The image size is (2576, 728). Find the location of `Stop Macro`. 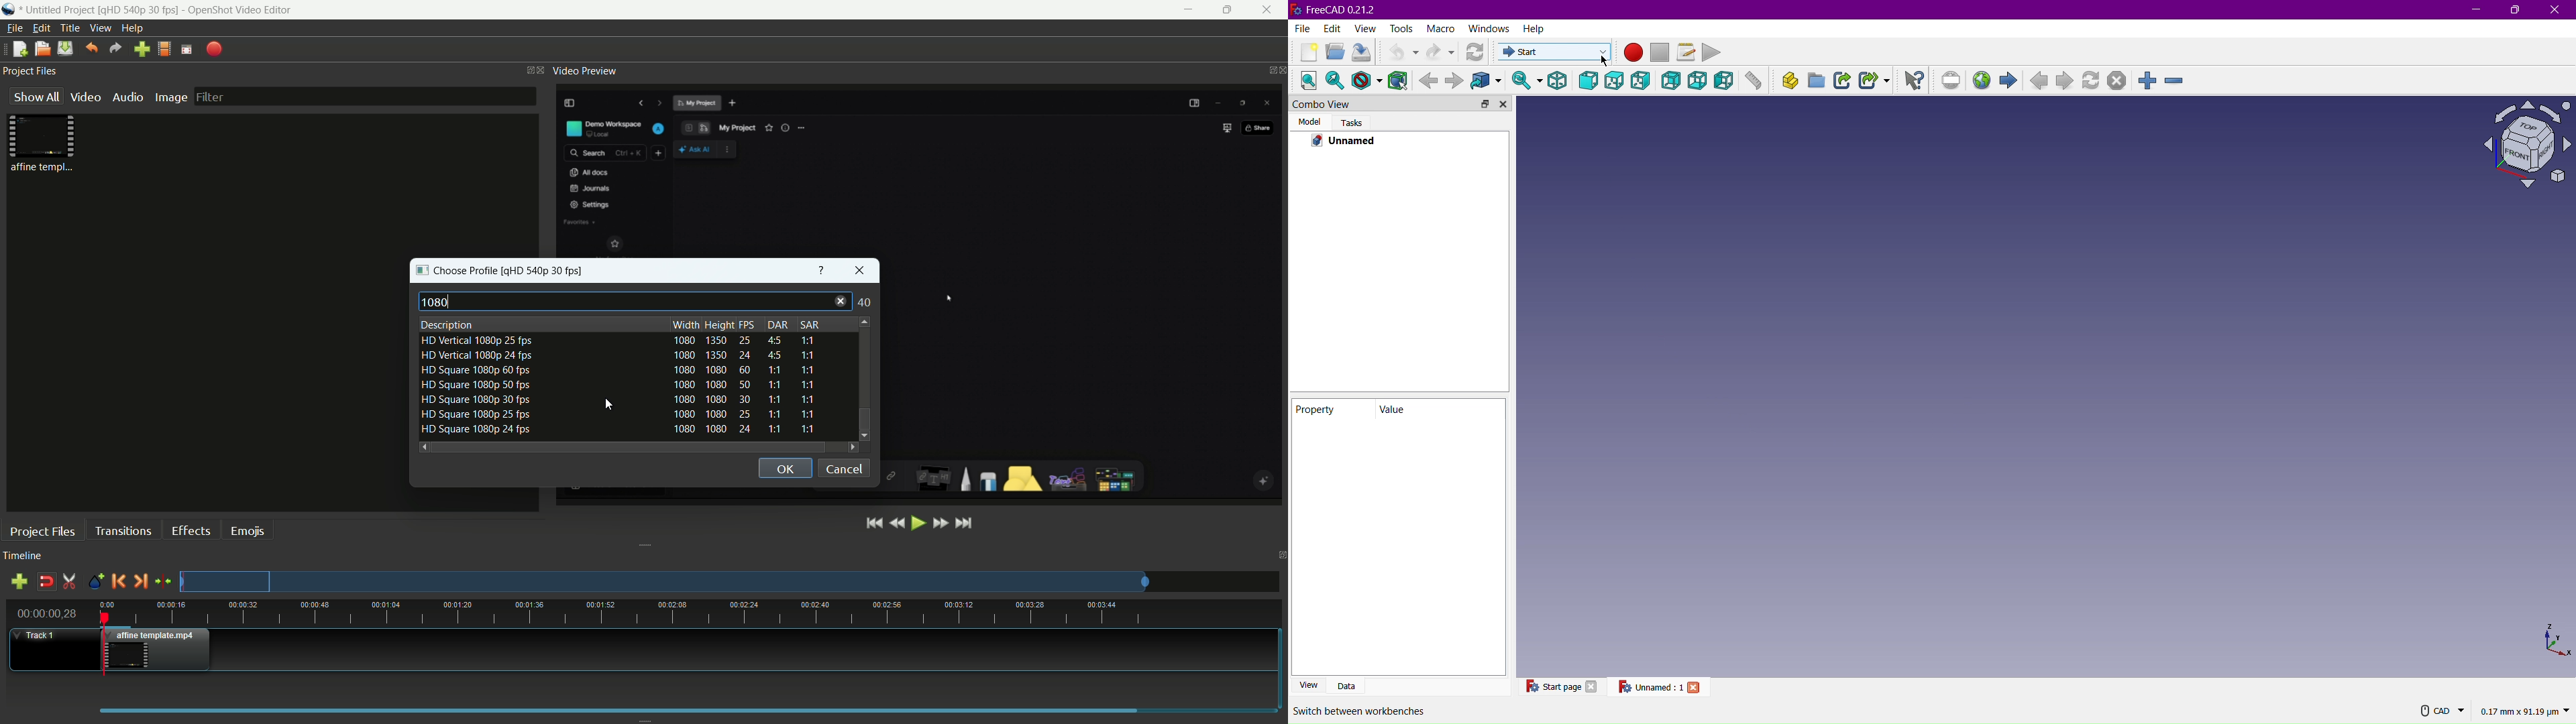

Stop Macro is located at coordinates (1662, 52).